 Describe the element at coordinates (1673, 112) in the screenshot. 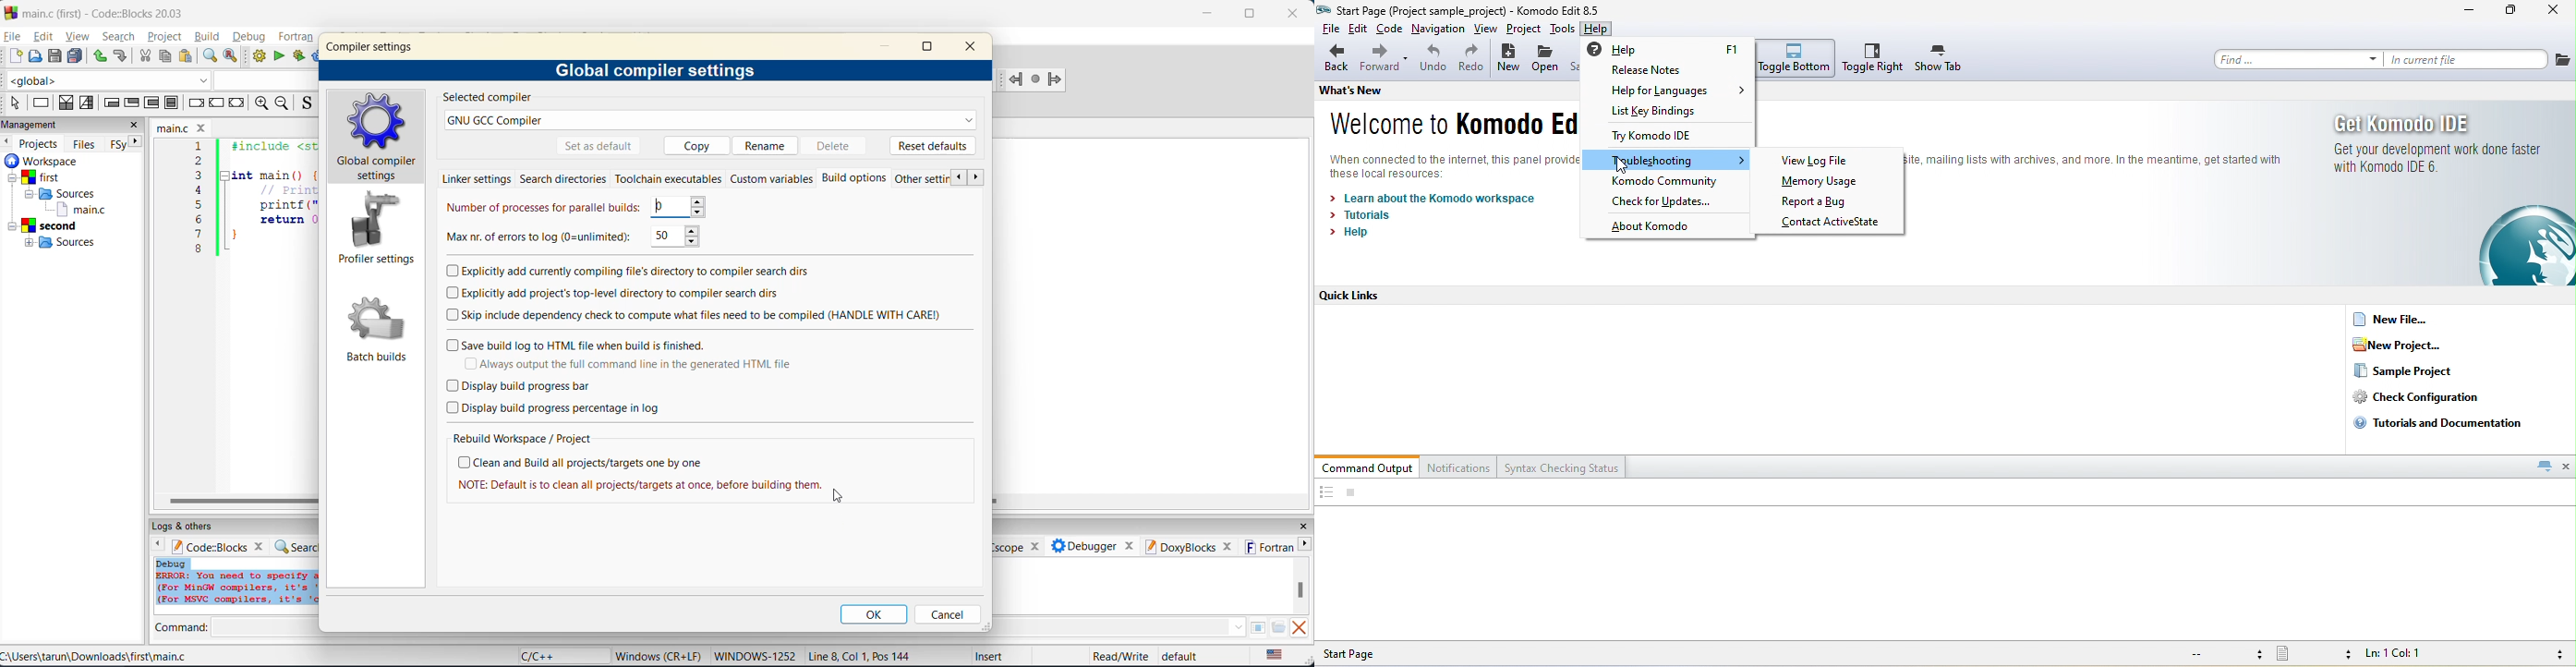

I see `list key bindings` at that location.